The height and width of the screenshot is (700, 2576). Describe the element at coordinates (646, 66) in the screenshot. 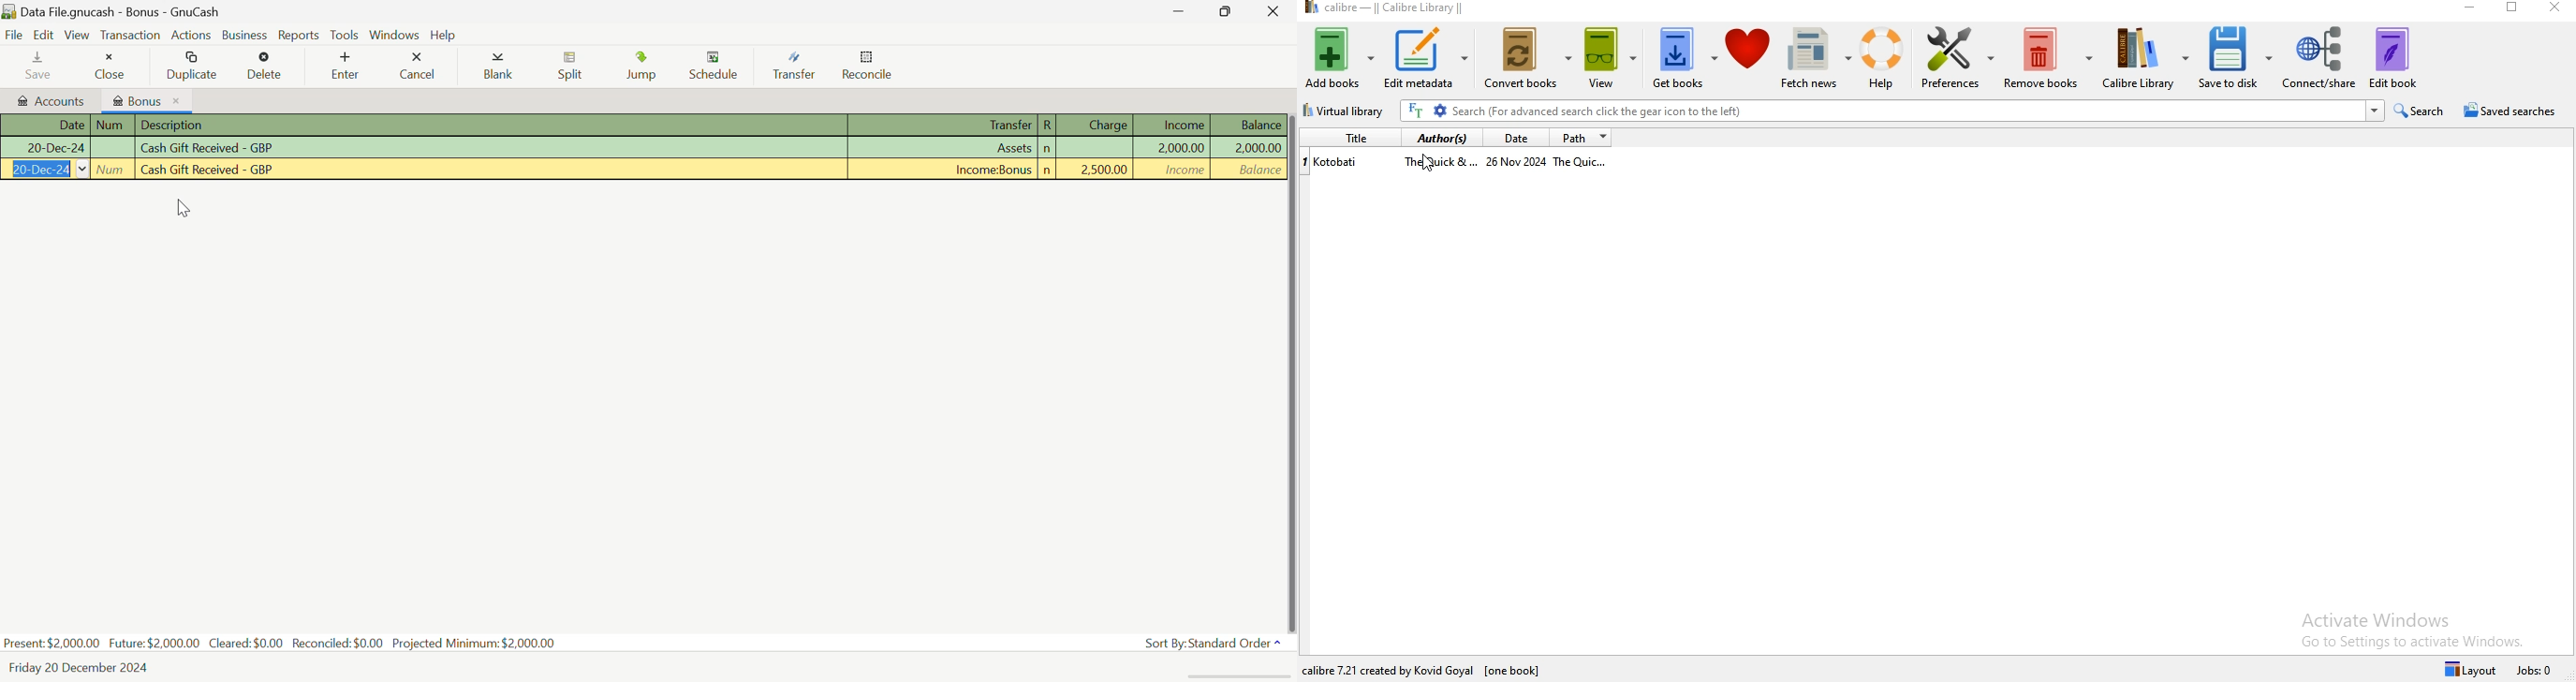

I see `Jump` at that location.